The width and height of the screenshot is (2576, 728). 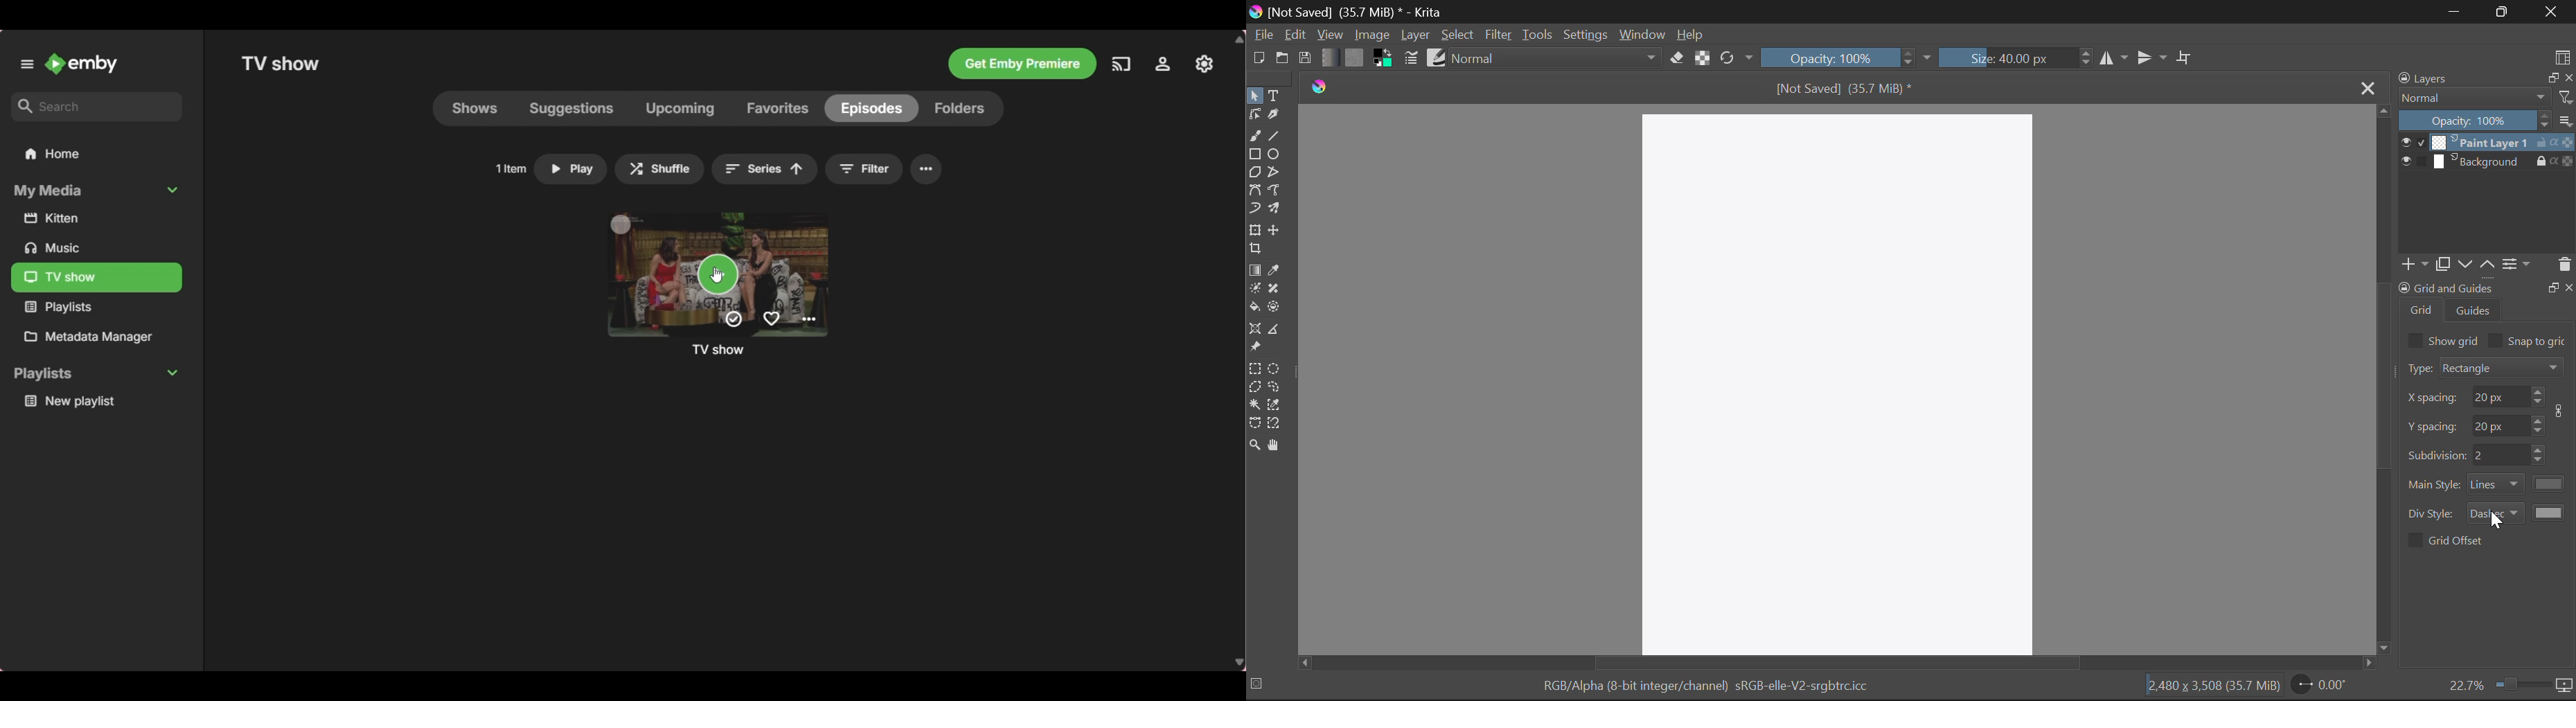 What do you see at coordinates (1356, 57) in the screenshot?
I see `Pattern` at bounding box center [1356, 57].